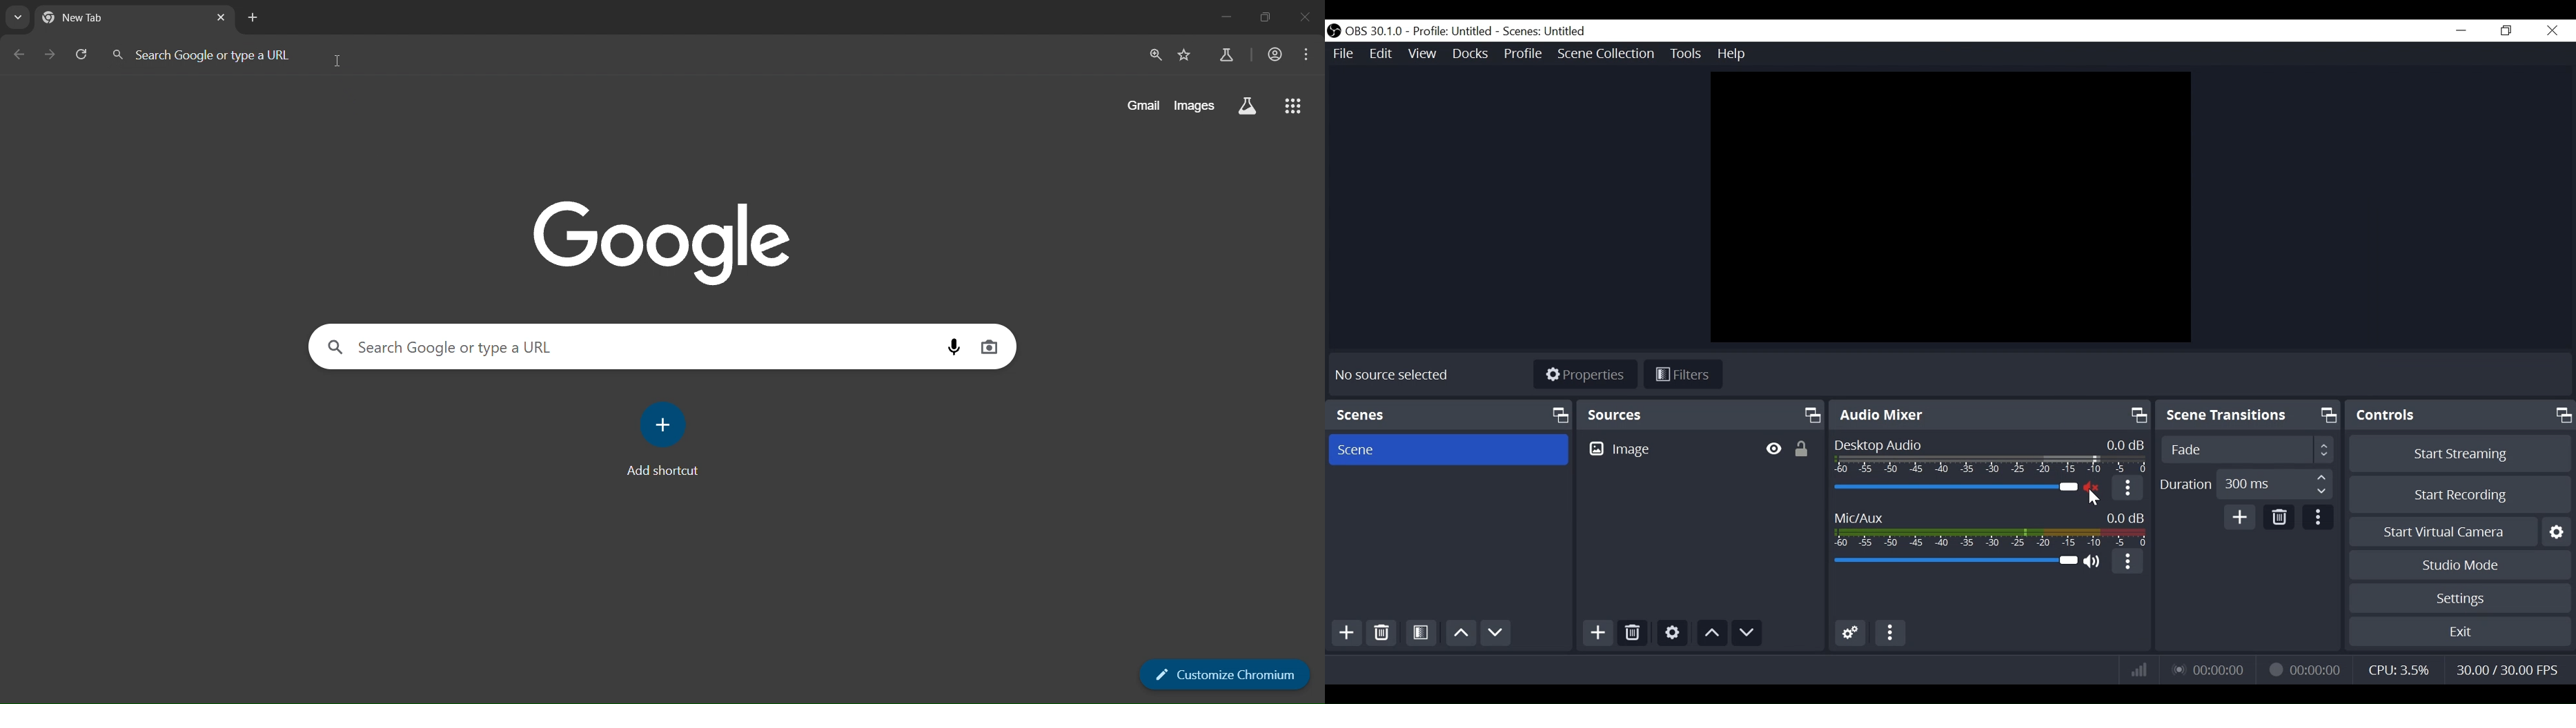 The image size is (2576, 728). Describe the element at coordinates (2555, 31) in the screenshot. I see `Close` at that location.